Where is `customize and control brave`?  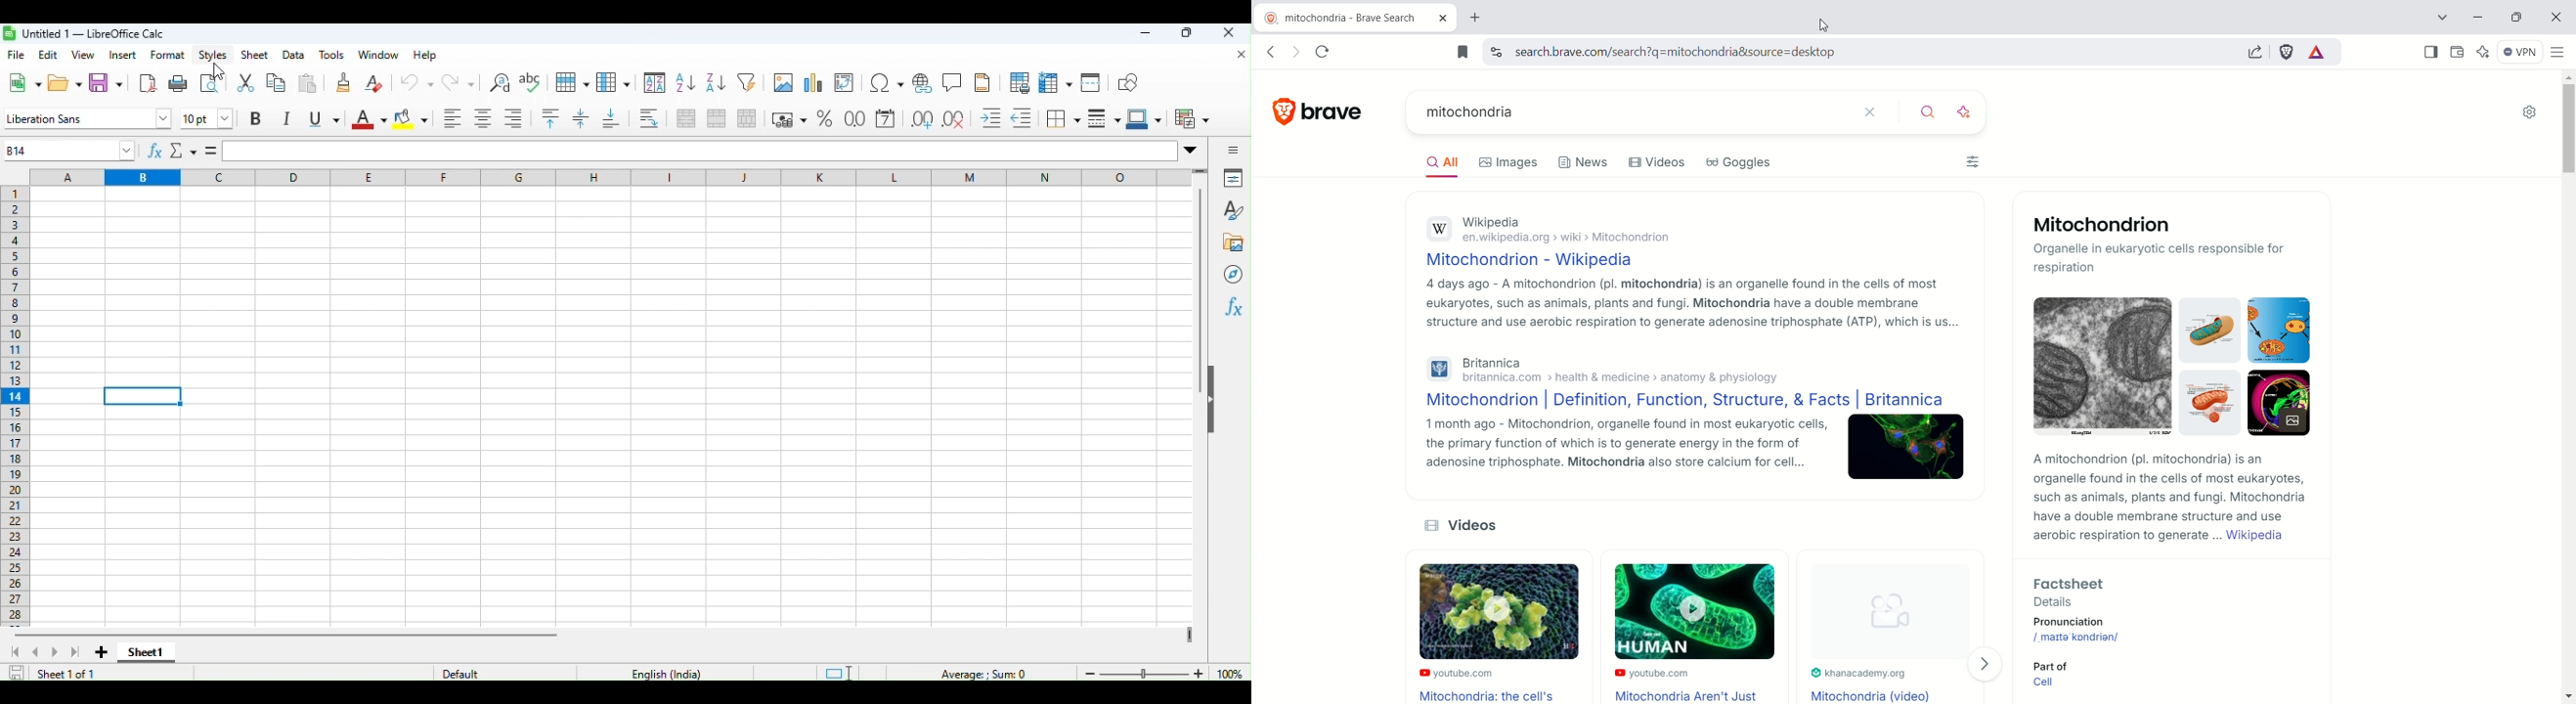
customize and control brave is located at coordinates (2558, 52).